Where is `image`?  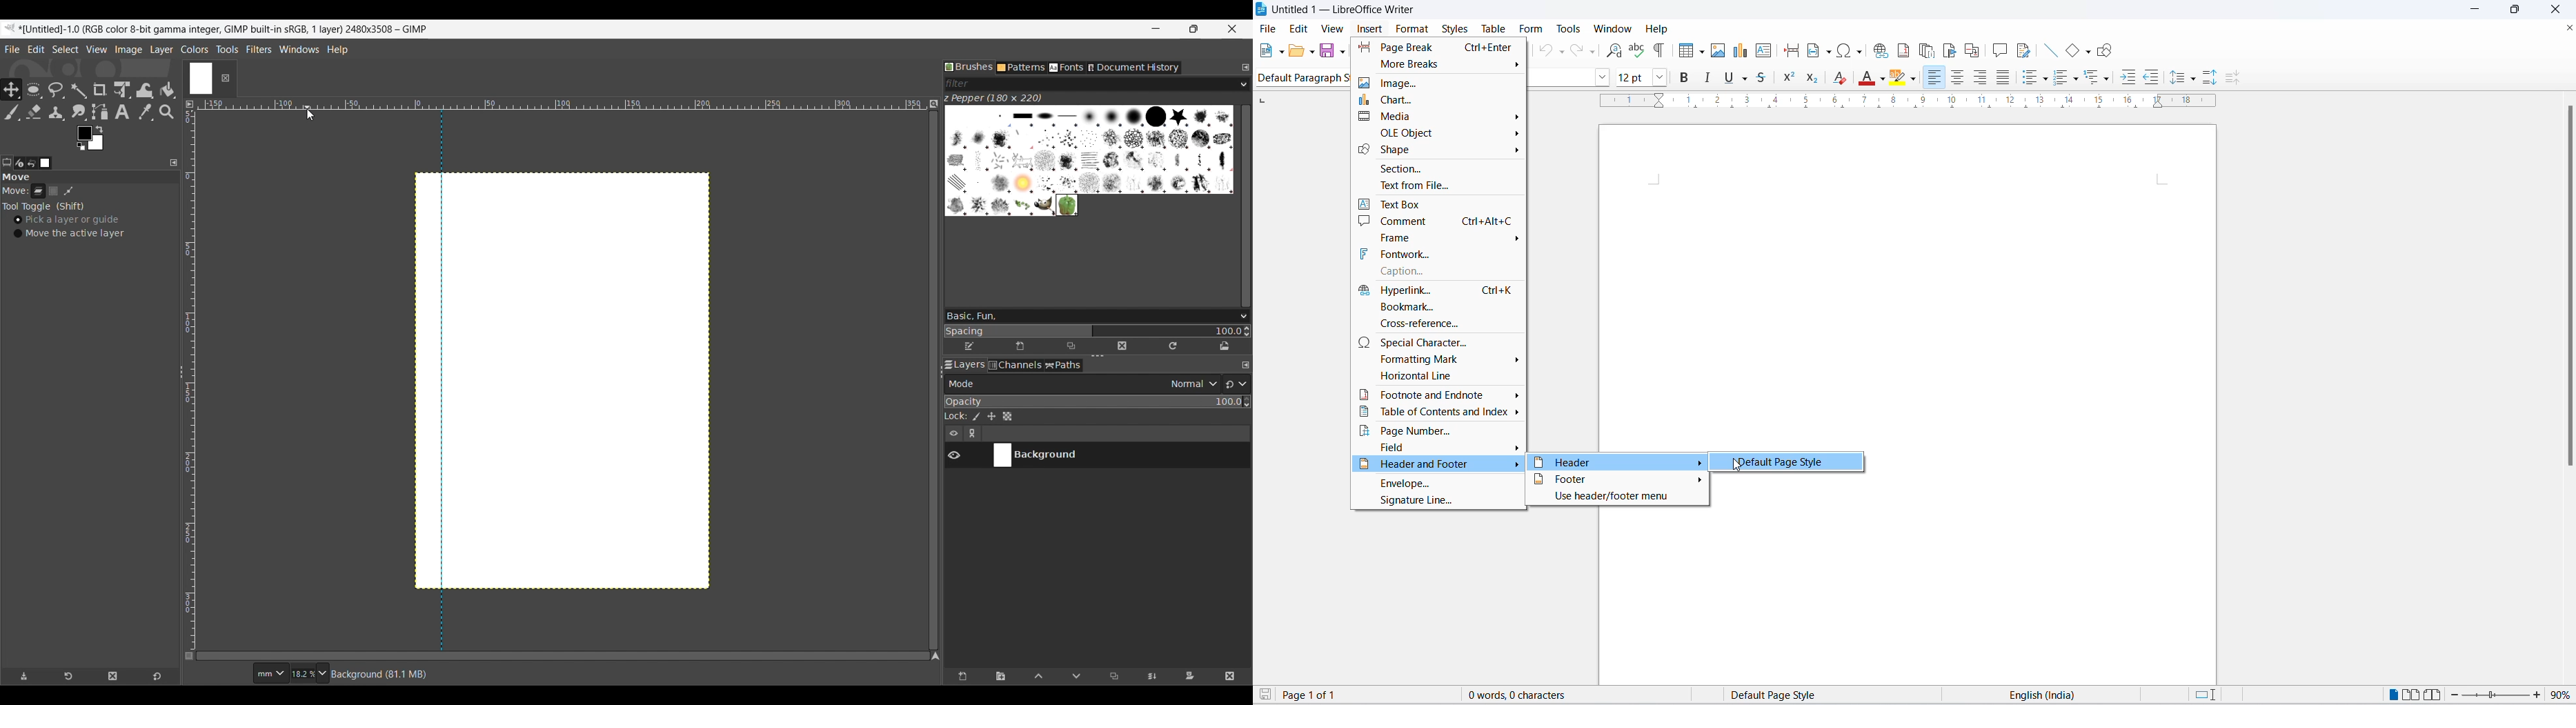 image is located at coordinates (1439, 85).